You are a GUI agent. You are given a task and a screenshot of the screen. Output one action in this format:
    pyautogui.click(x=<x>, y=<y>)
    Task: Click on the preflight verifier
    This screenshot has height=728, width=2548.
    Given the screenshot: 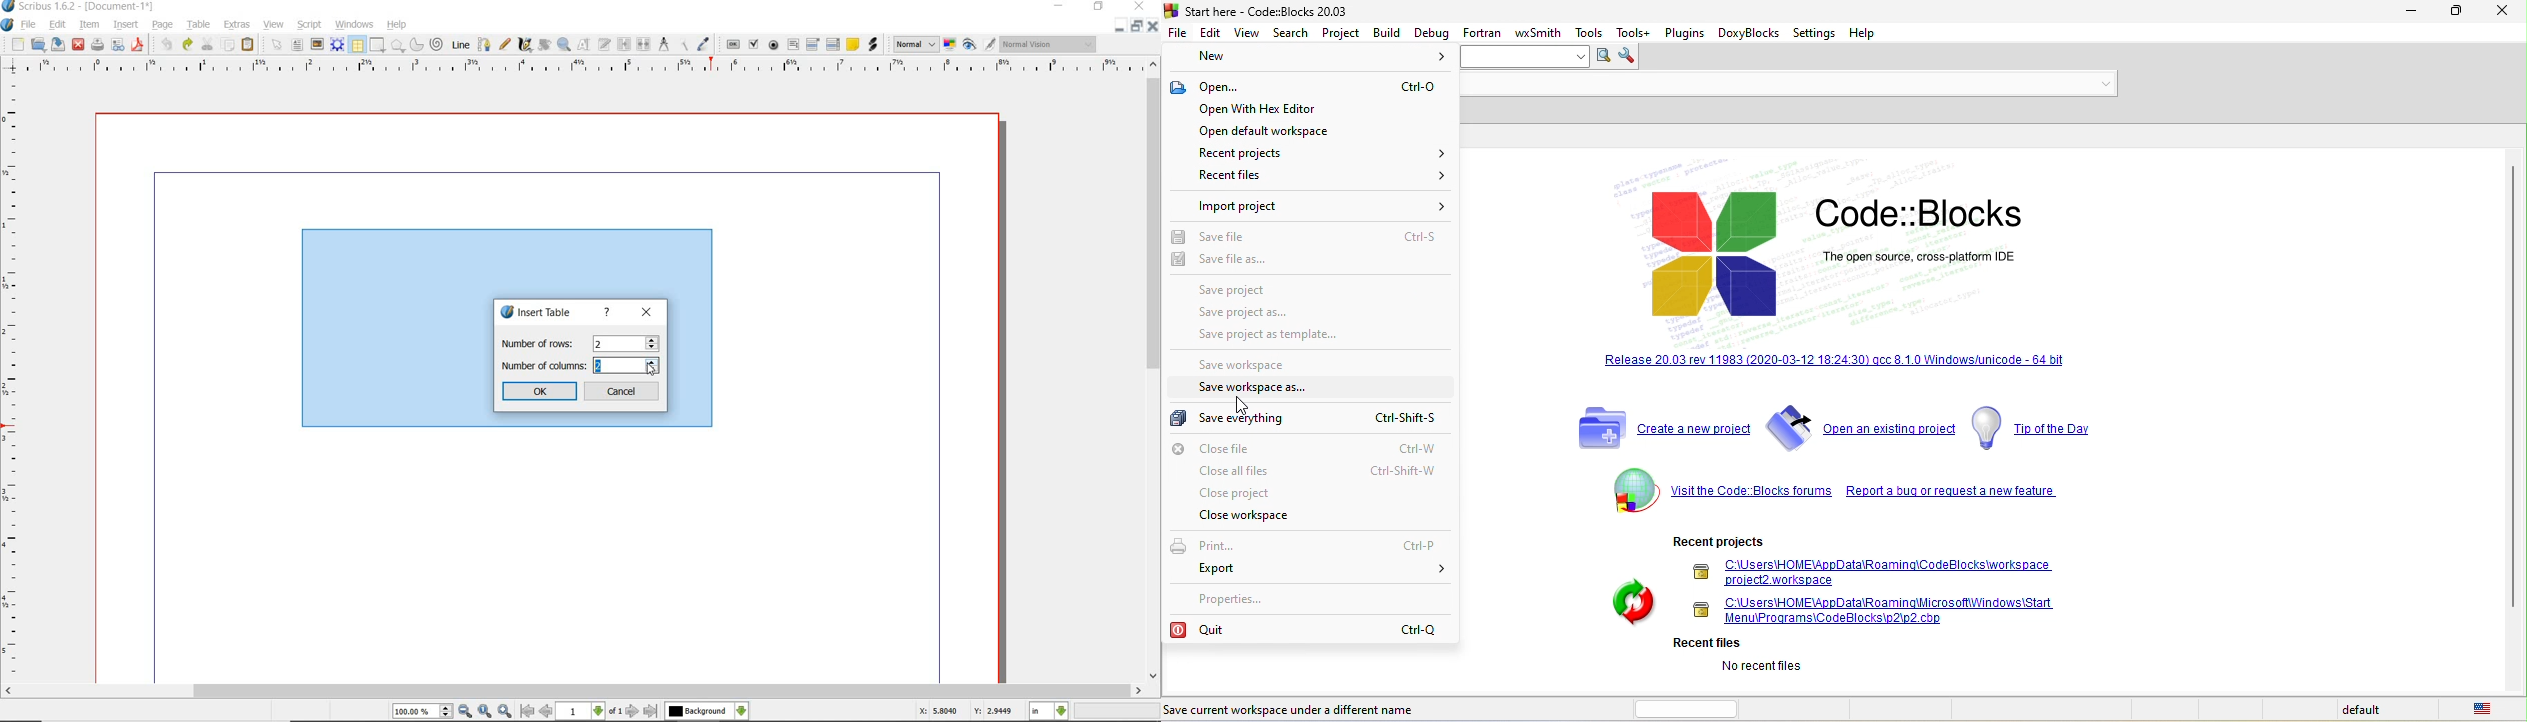 What is the action you would take?
    pyautogui.click(x=118, y=46)
    